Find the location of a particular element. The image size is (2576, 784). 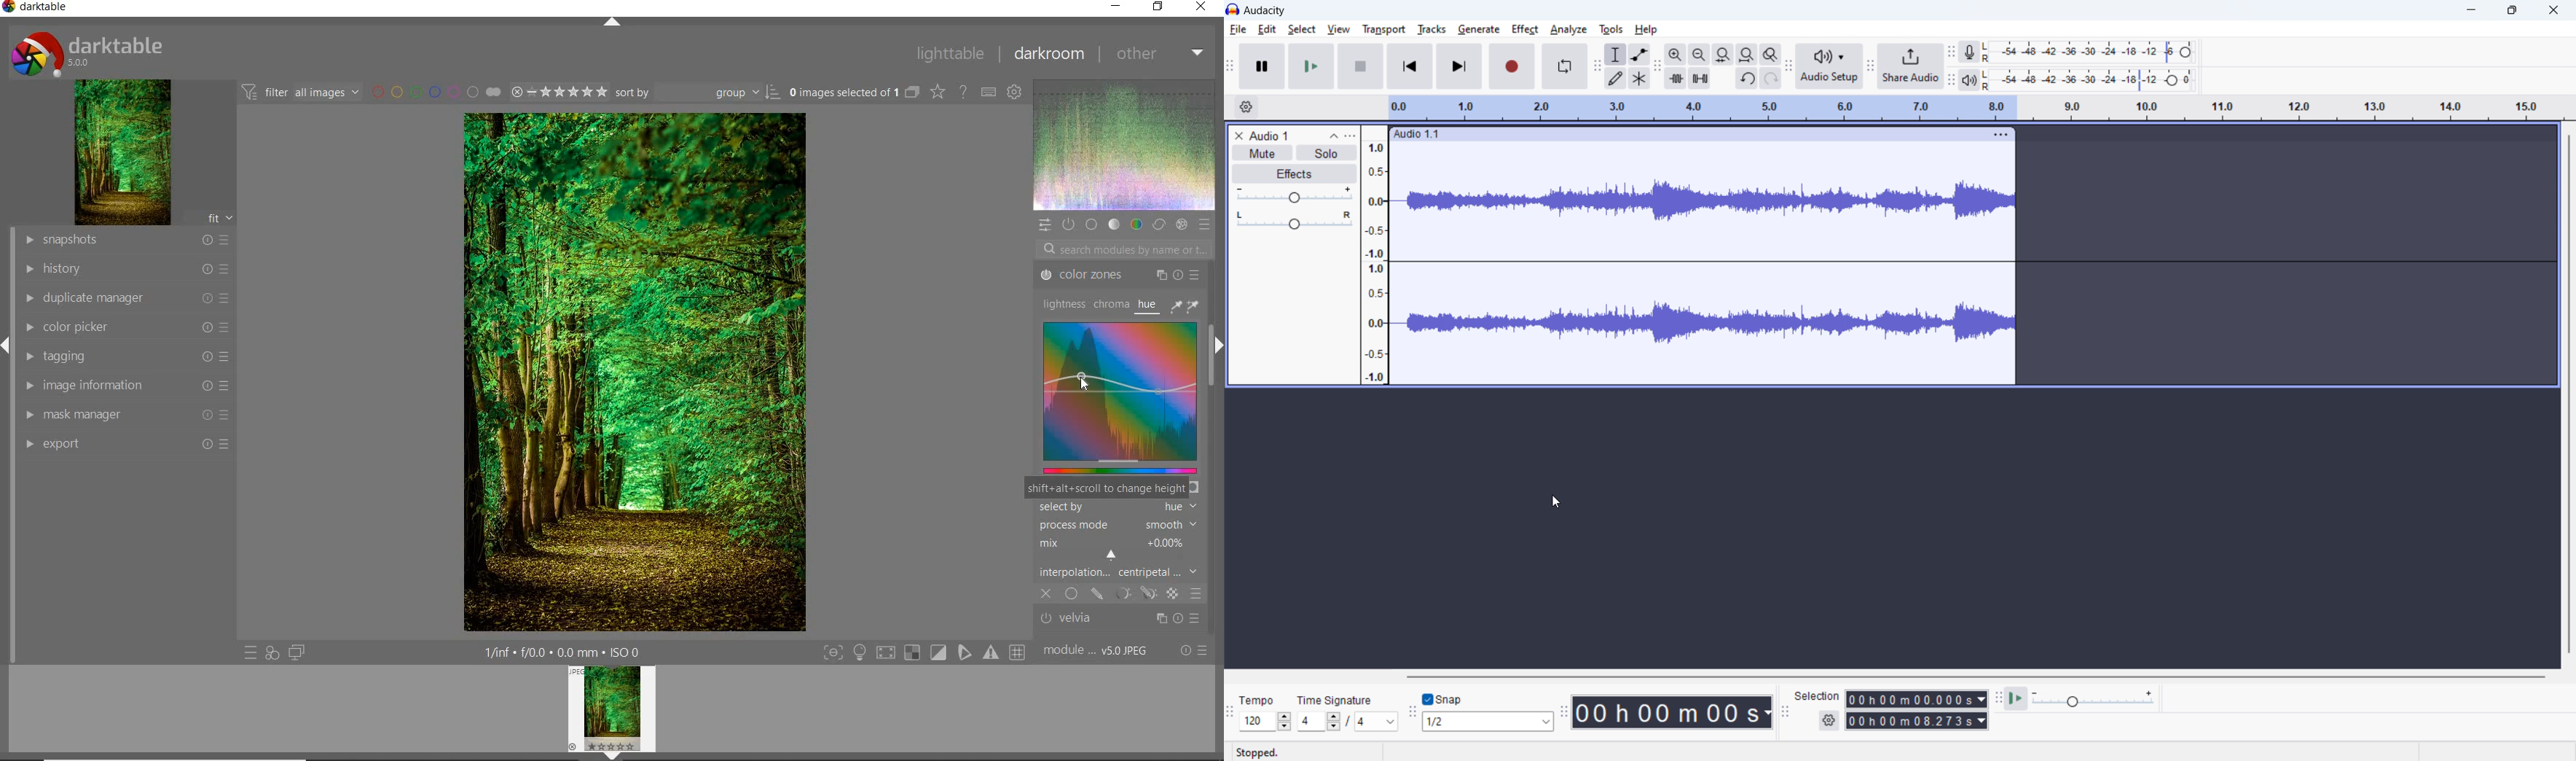

HISTORY is located at coordinates (124, 270).